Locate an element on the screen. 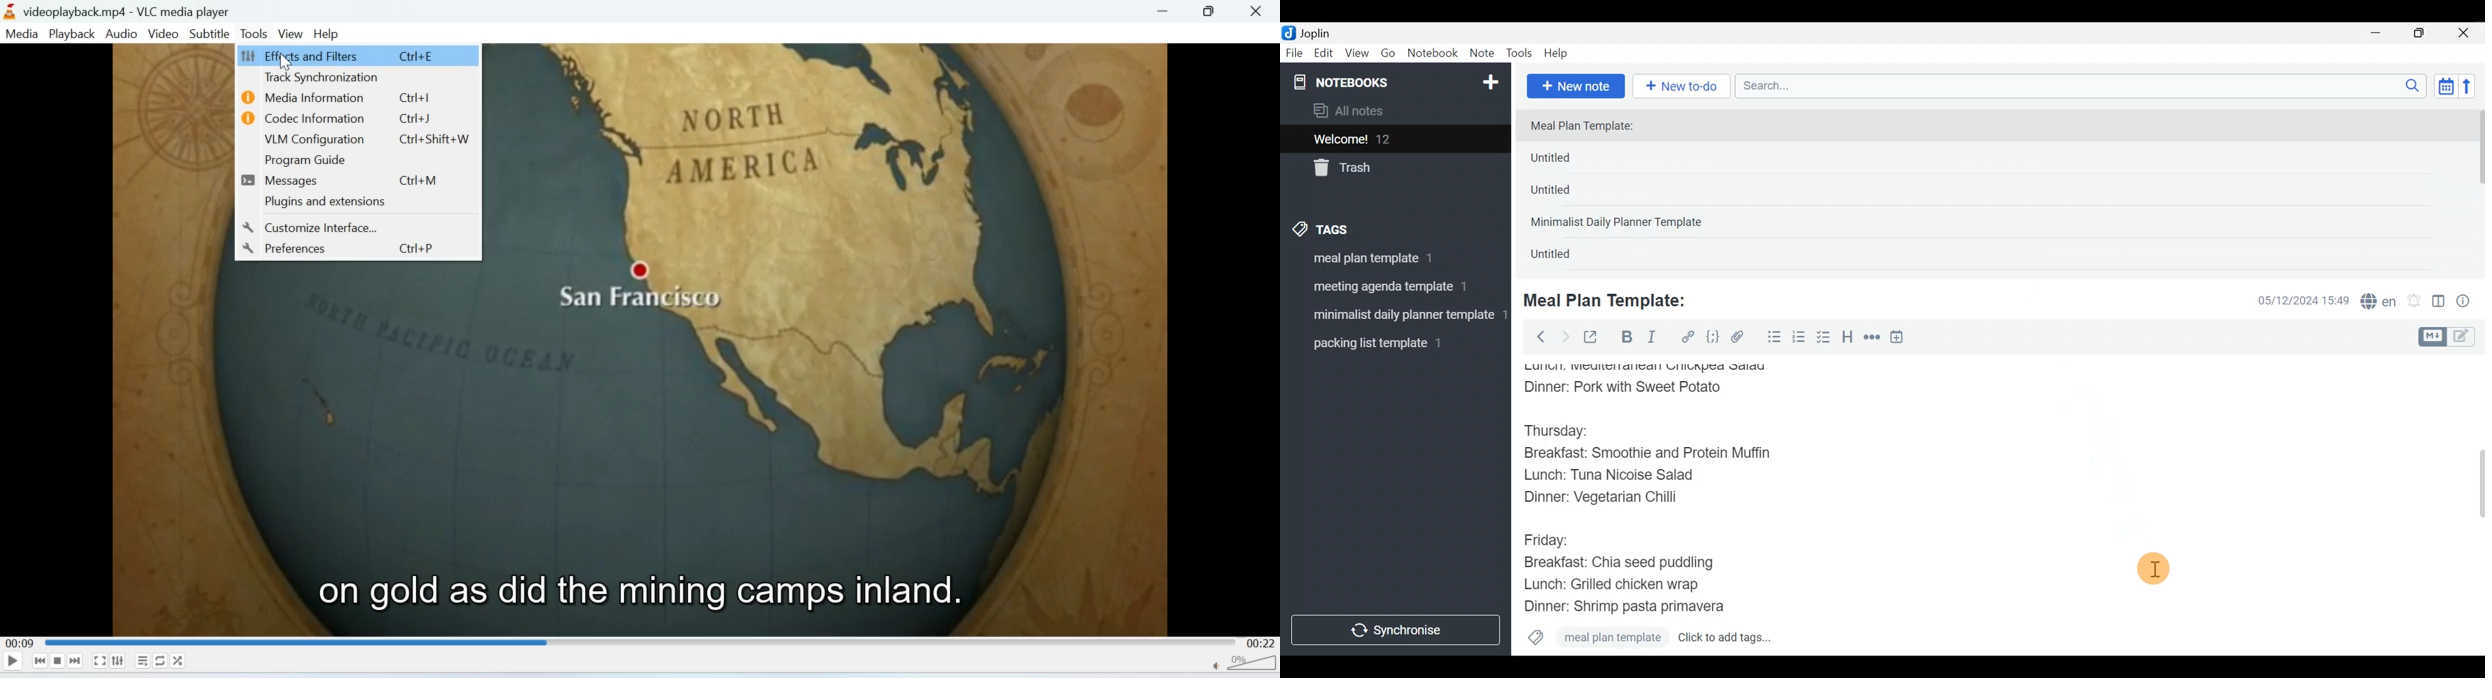  Dinner: Pork with Sweet Potato is located at coordinates (1640, 387).